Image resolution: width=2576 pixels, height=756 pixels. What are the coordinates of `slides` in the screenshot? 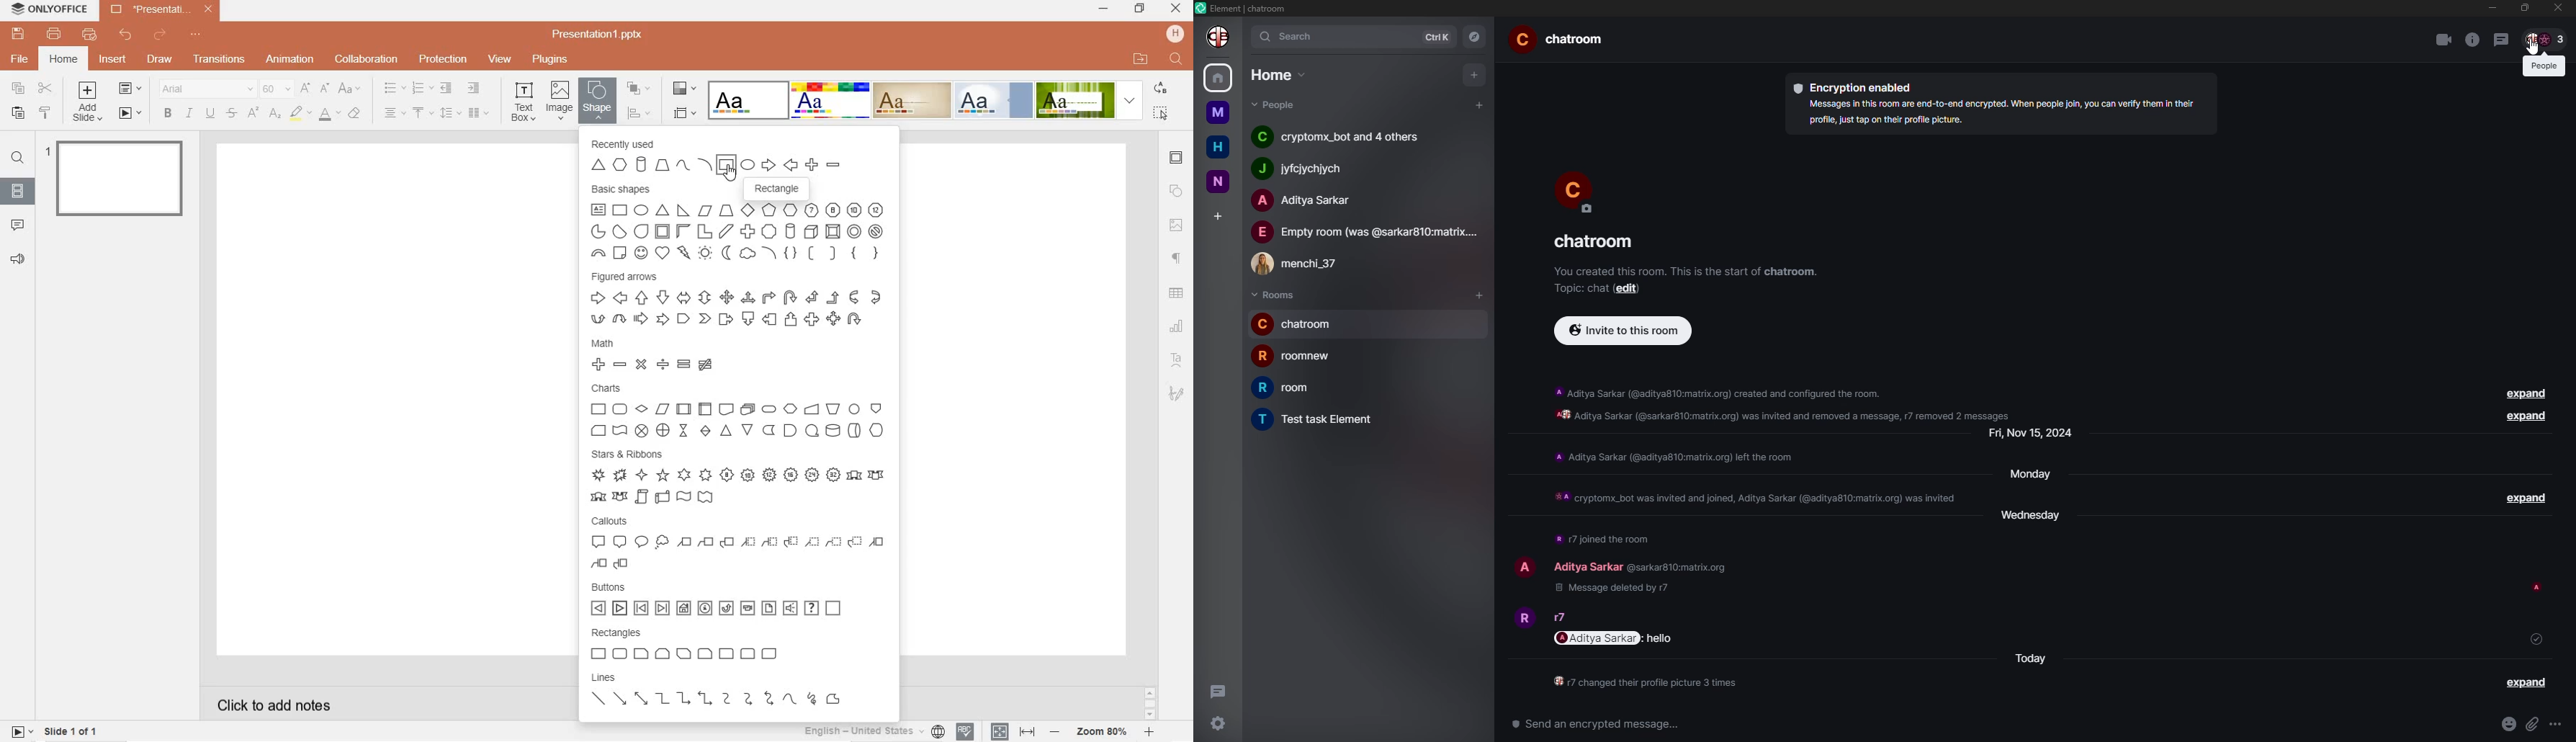 It's located at (17, 188).